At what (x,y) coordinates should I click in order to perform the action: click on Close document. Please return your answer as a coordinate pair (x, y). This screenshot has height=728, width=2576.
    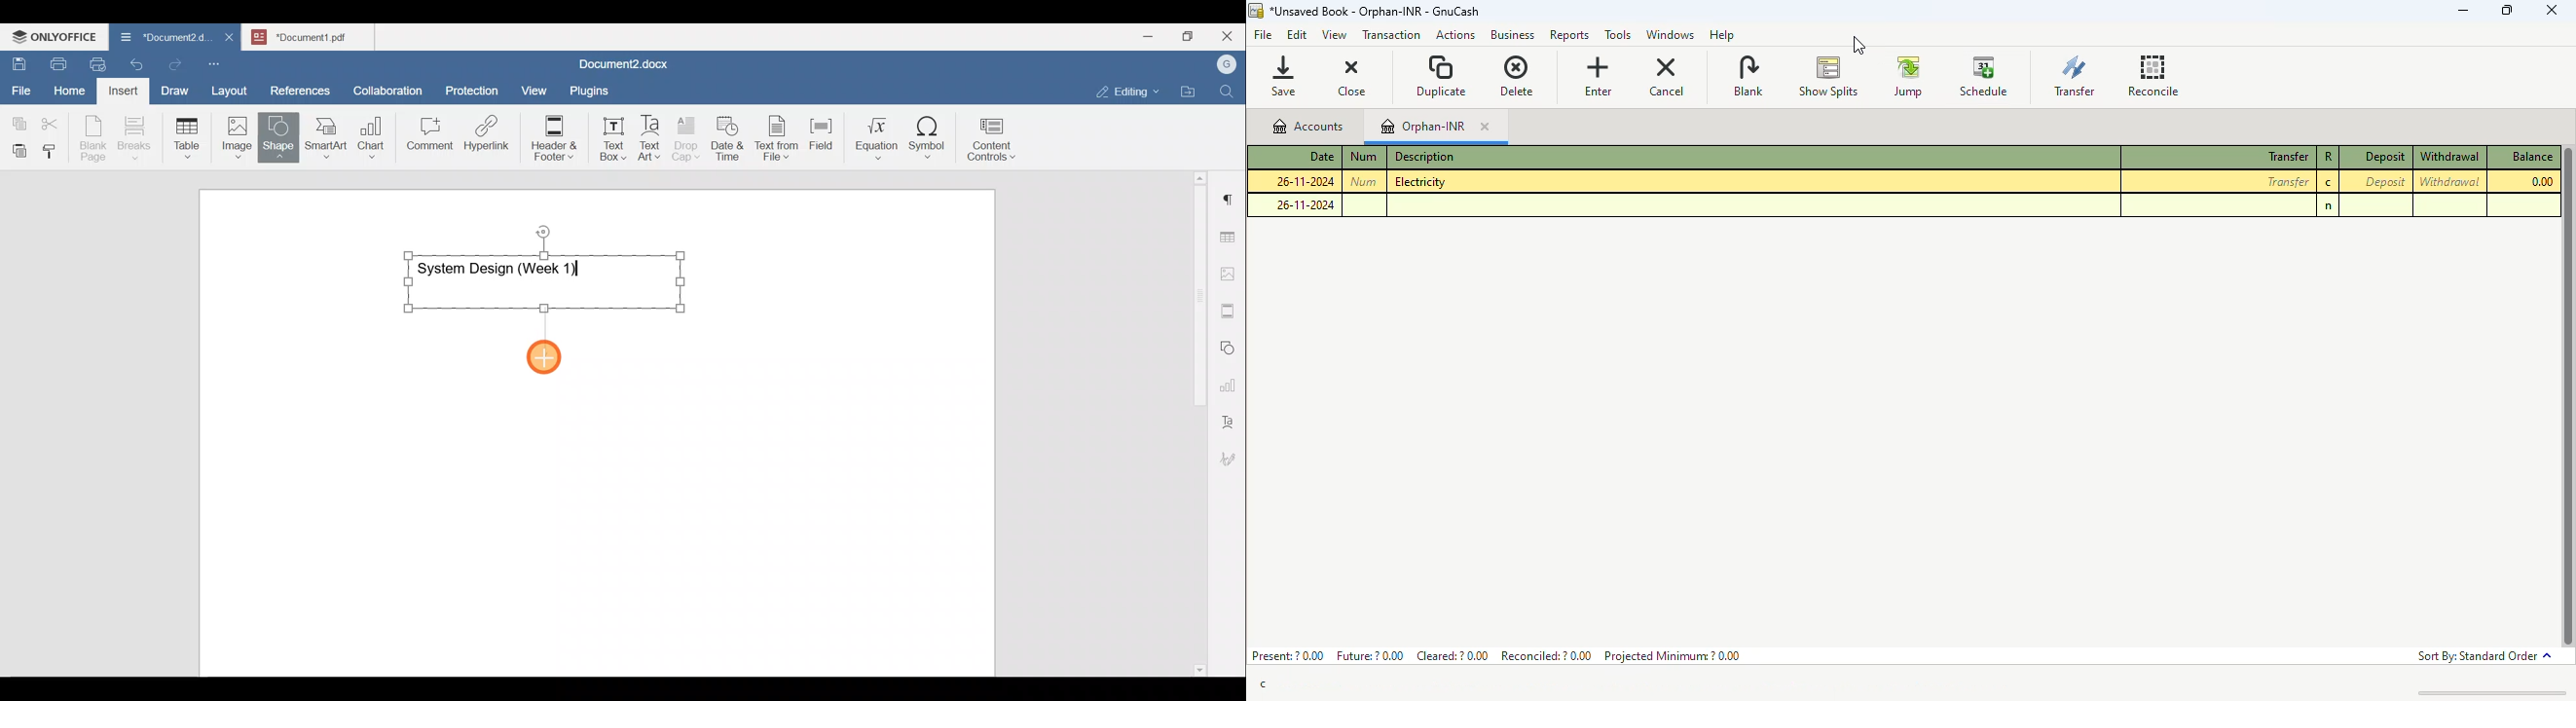
    Looking at the image, I should click on (230, 38).